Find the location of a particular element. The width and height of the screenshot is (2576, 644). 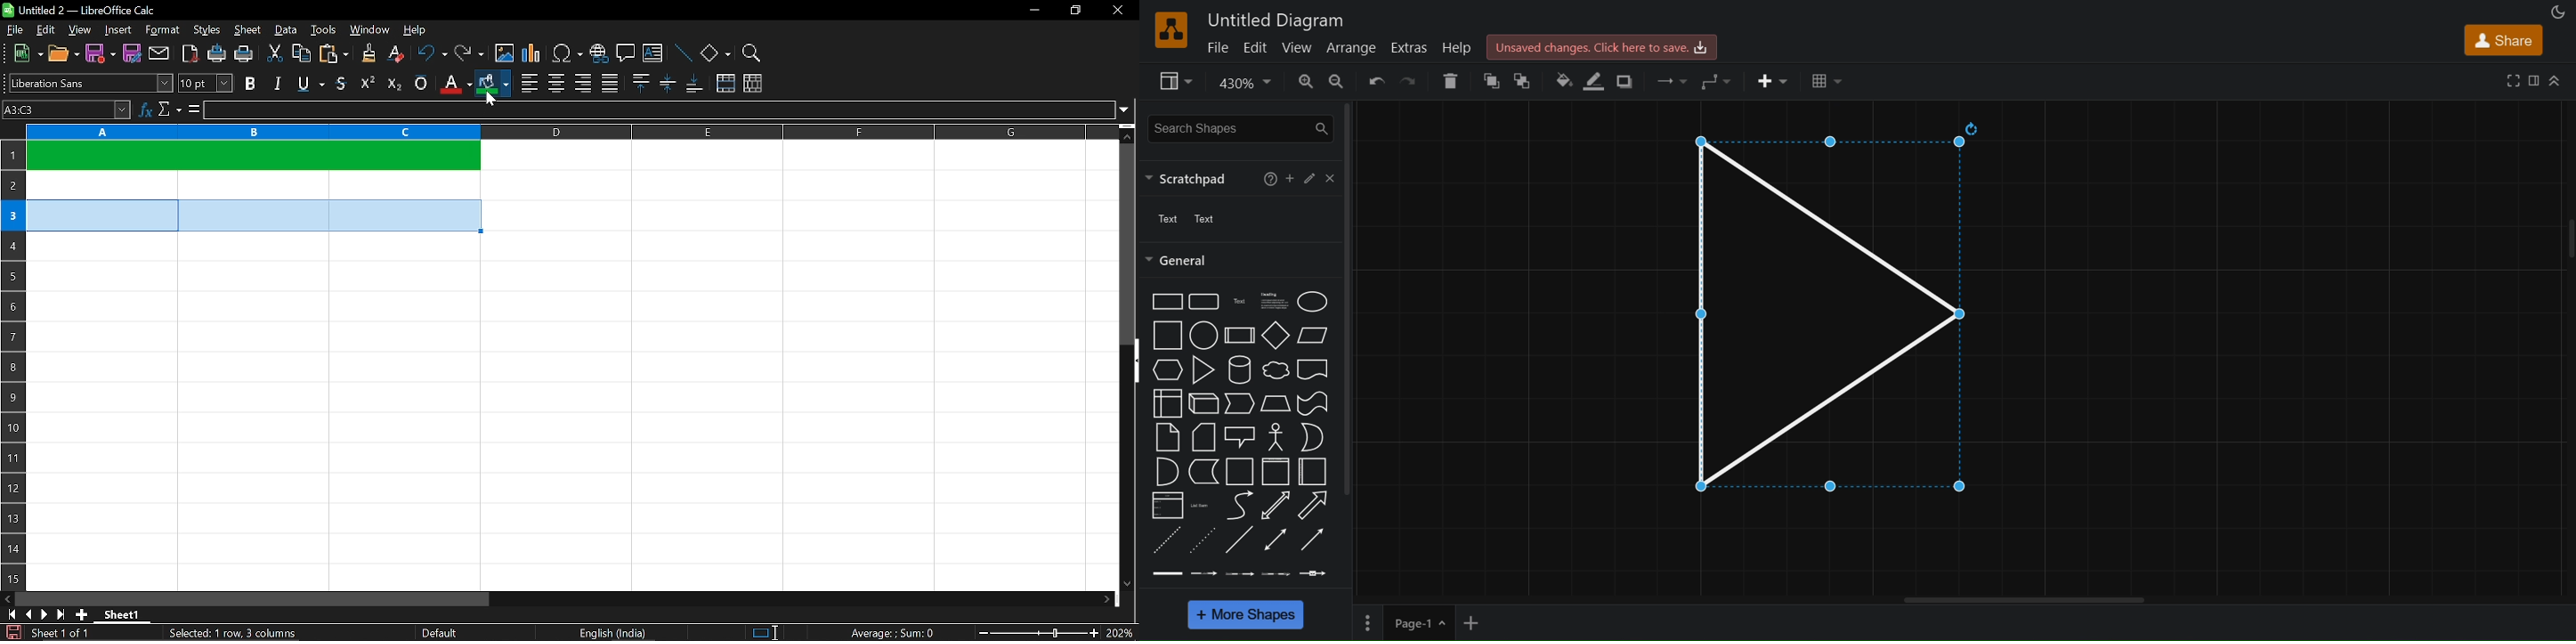

new is located at coordinates (24, 54).